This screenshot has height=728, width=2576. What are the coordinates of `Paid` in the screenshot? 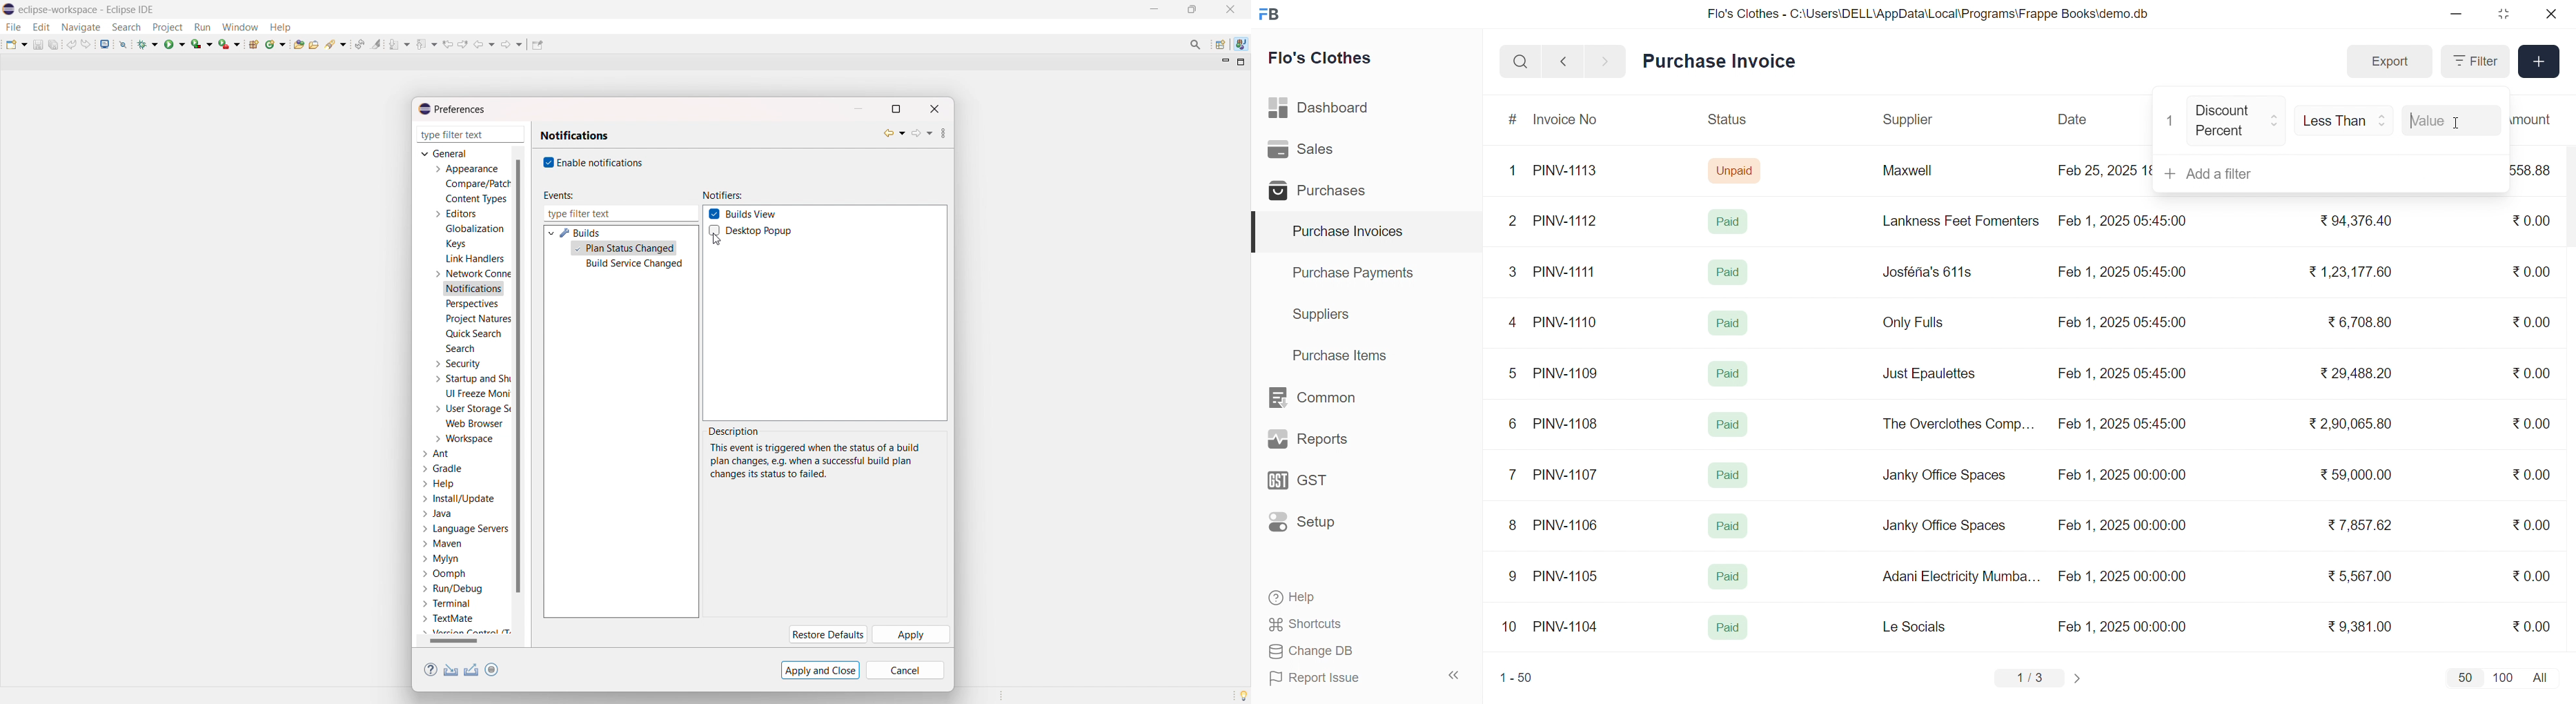 It's located at (1727, 322).